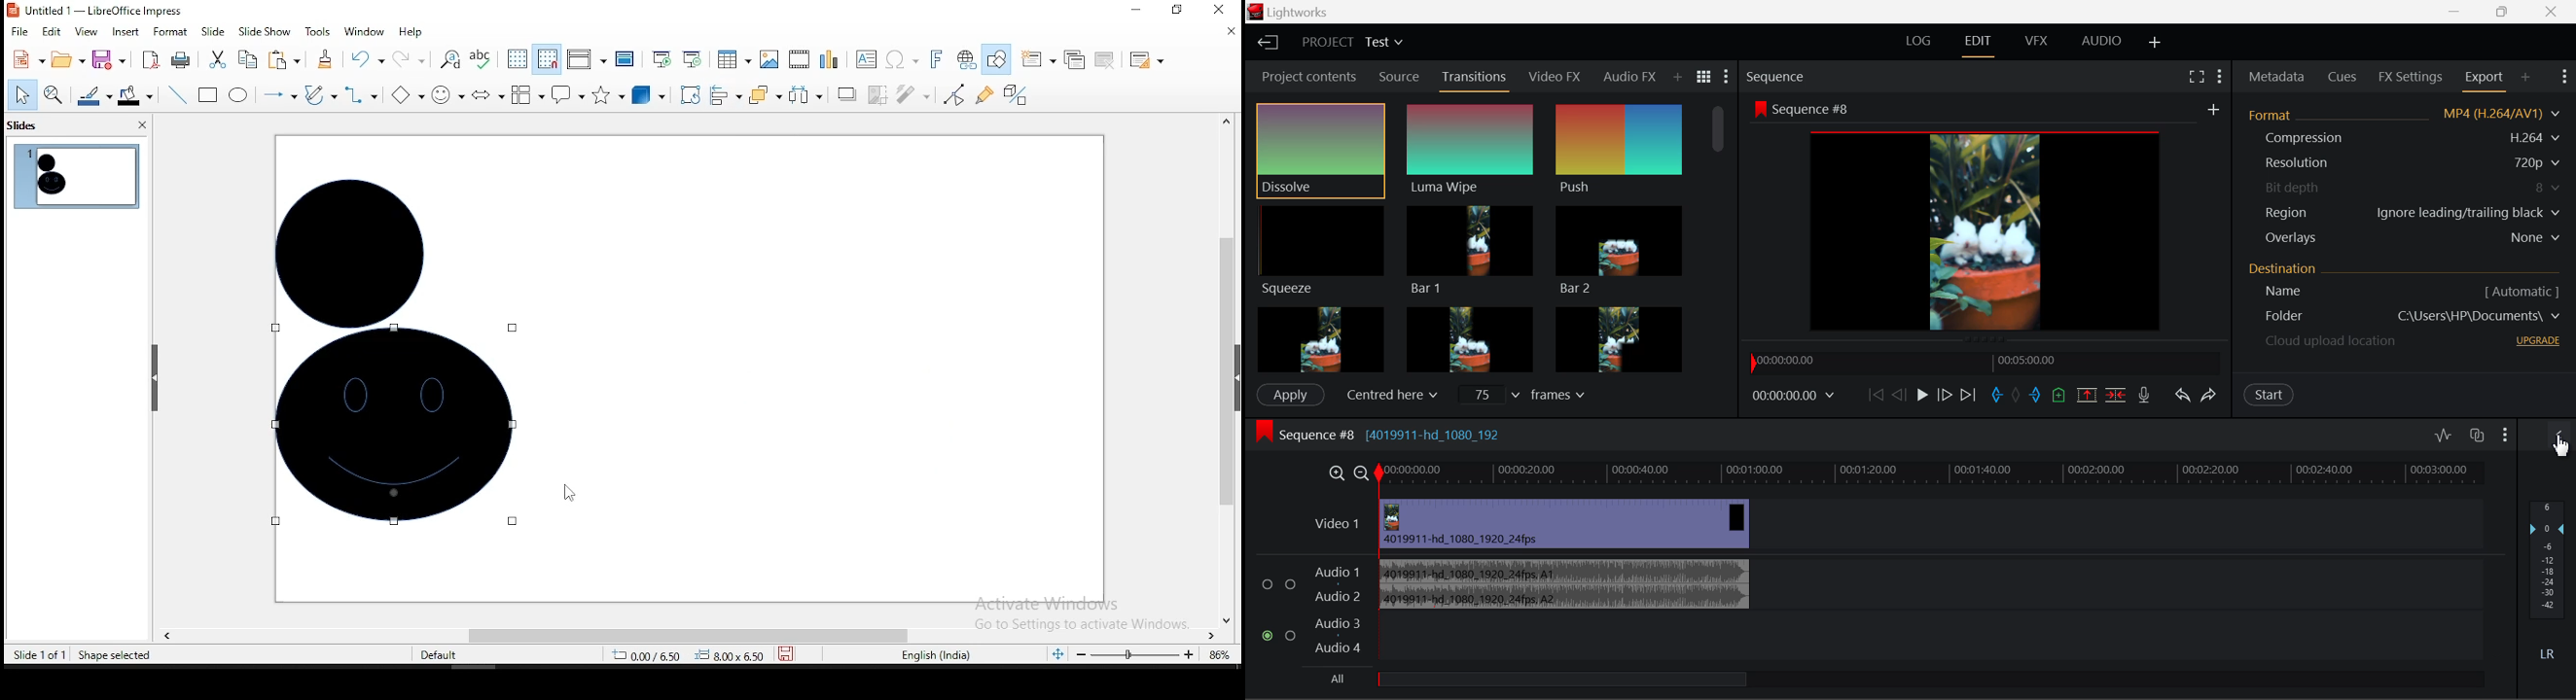 This screenshot has height=700, width=2576. Describe the element at coordinates (362, 31) in the screenshot. I see `window` at that location.